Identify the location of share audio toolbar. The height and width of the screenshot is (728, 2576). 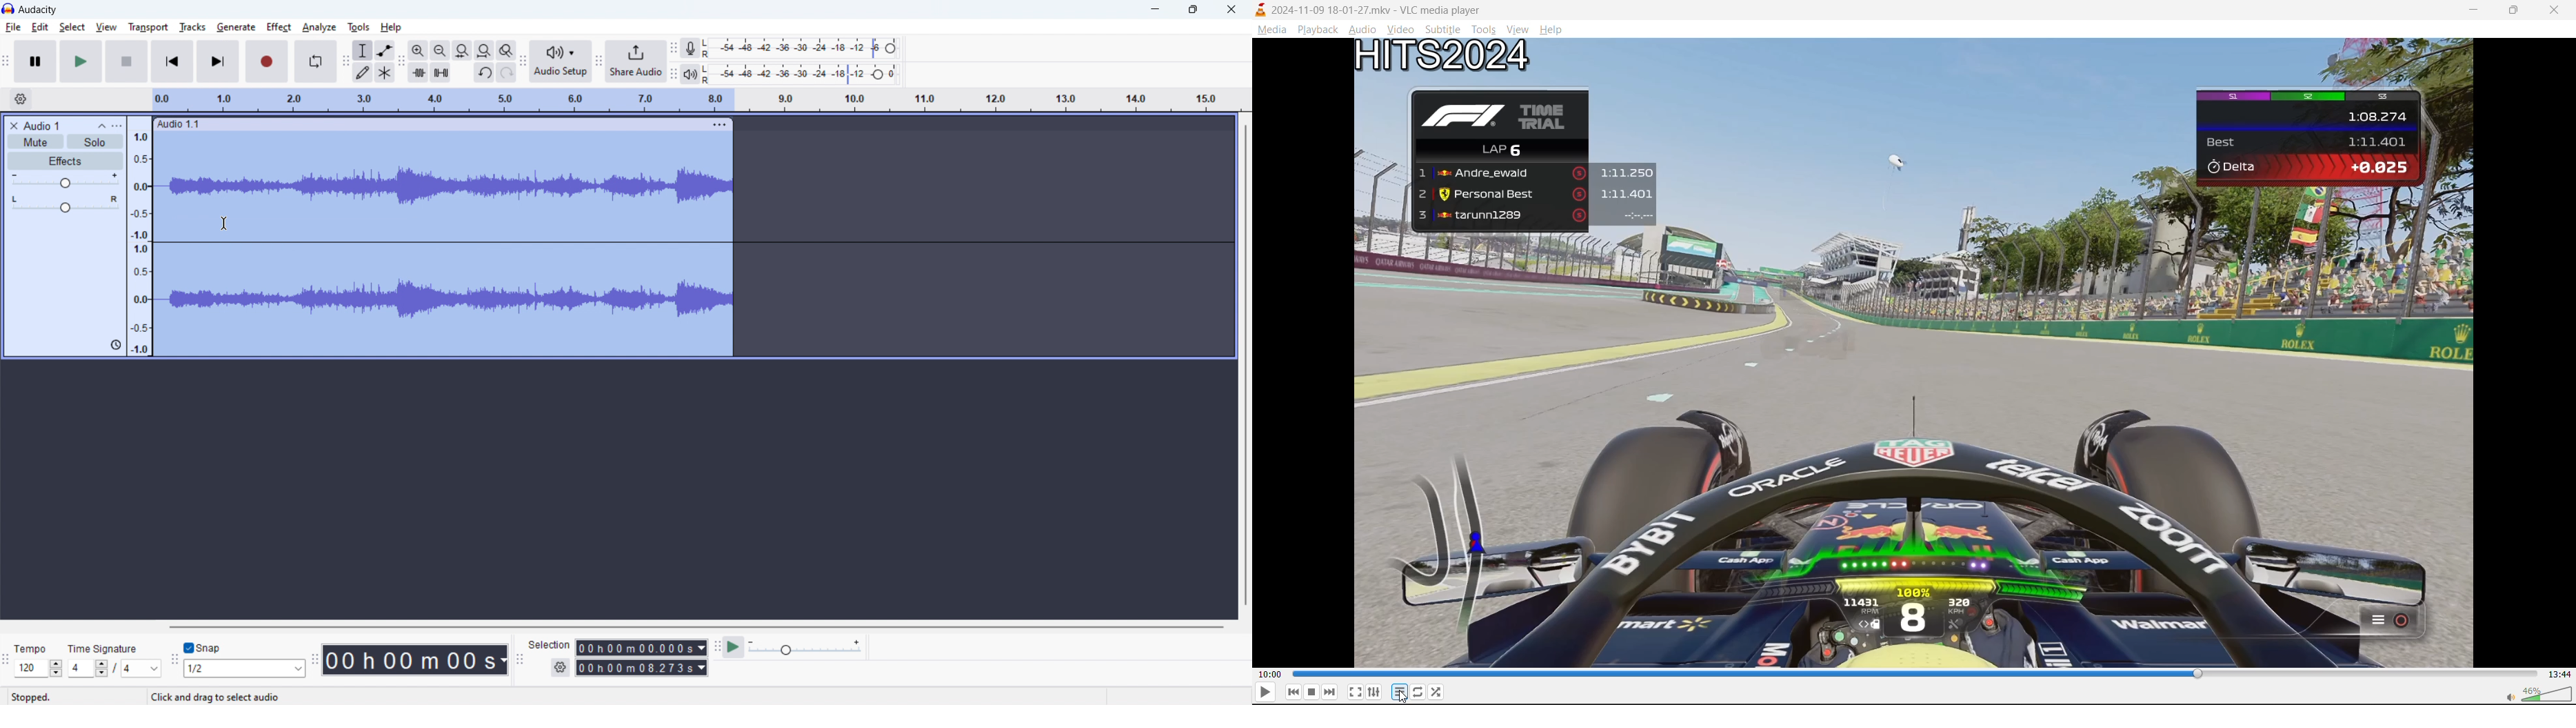
(599, 61).